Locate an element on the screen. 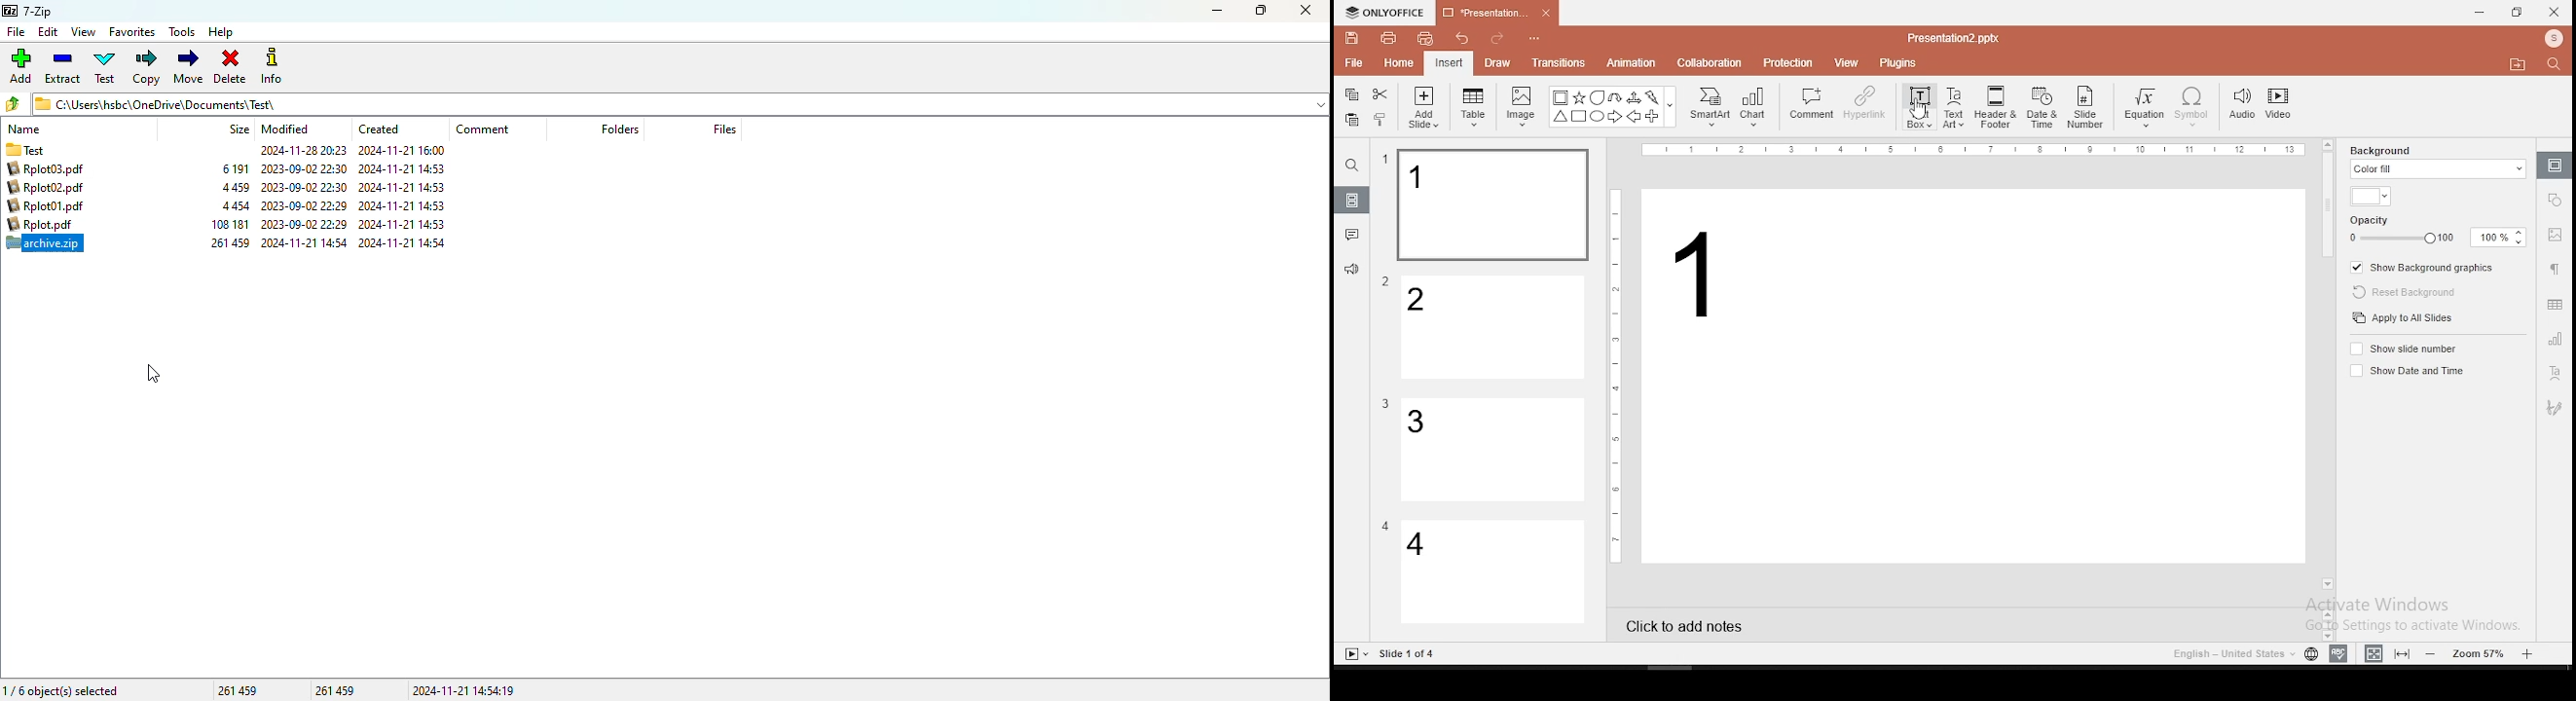 The image size is (2576, 728). apply to all slides is located at coordinates (2402, 319).